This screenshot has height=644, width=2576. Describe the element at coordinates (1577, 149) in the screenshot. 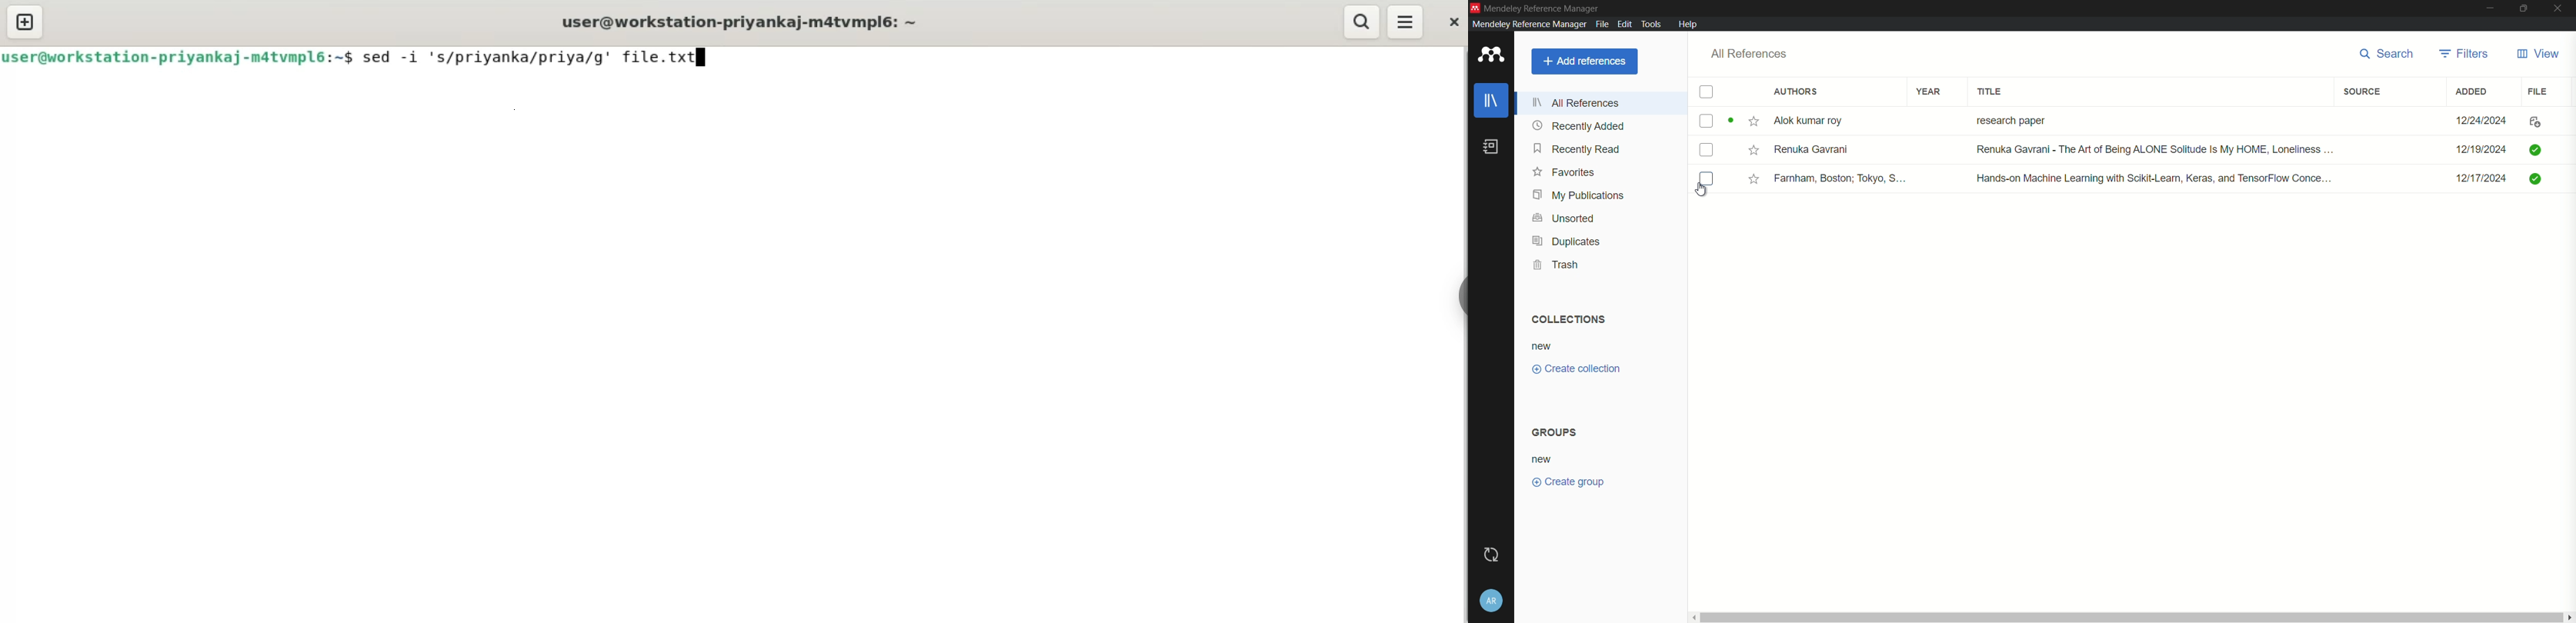

I see `recently read` at that location.